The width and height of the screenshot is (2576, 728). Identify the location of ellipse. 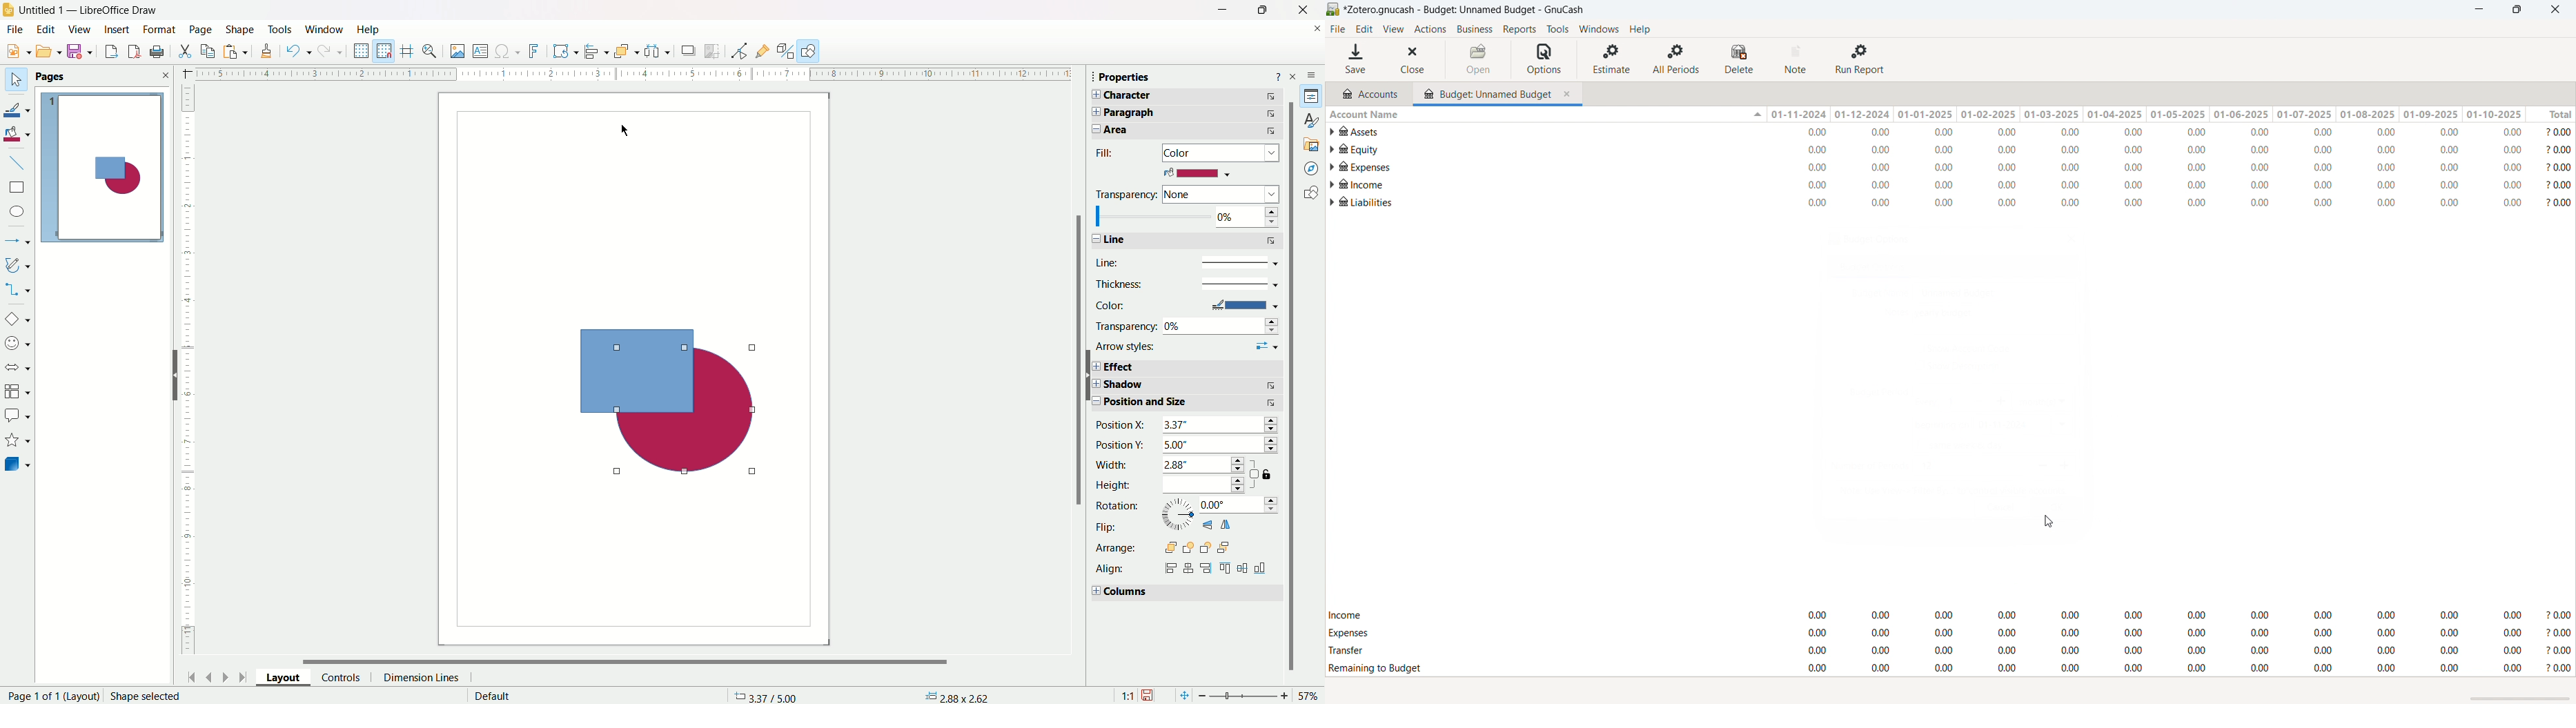
(16, 212).